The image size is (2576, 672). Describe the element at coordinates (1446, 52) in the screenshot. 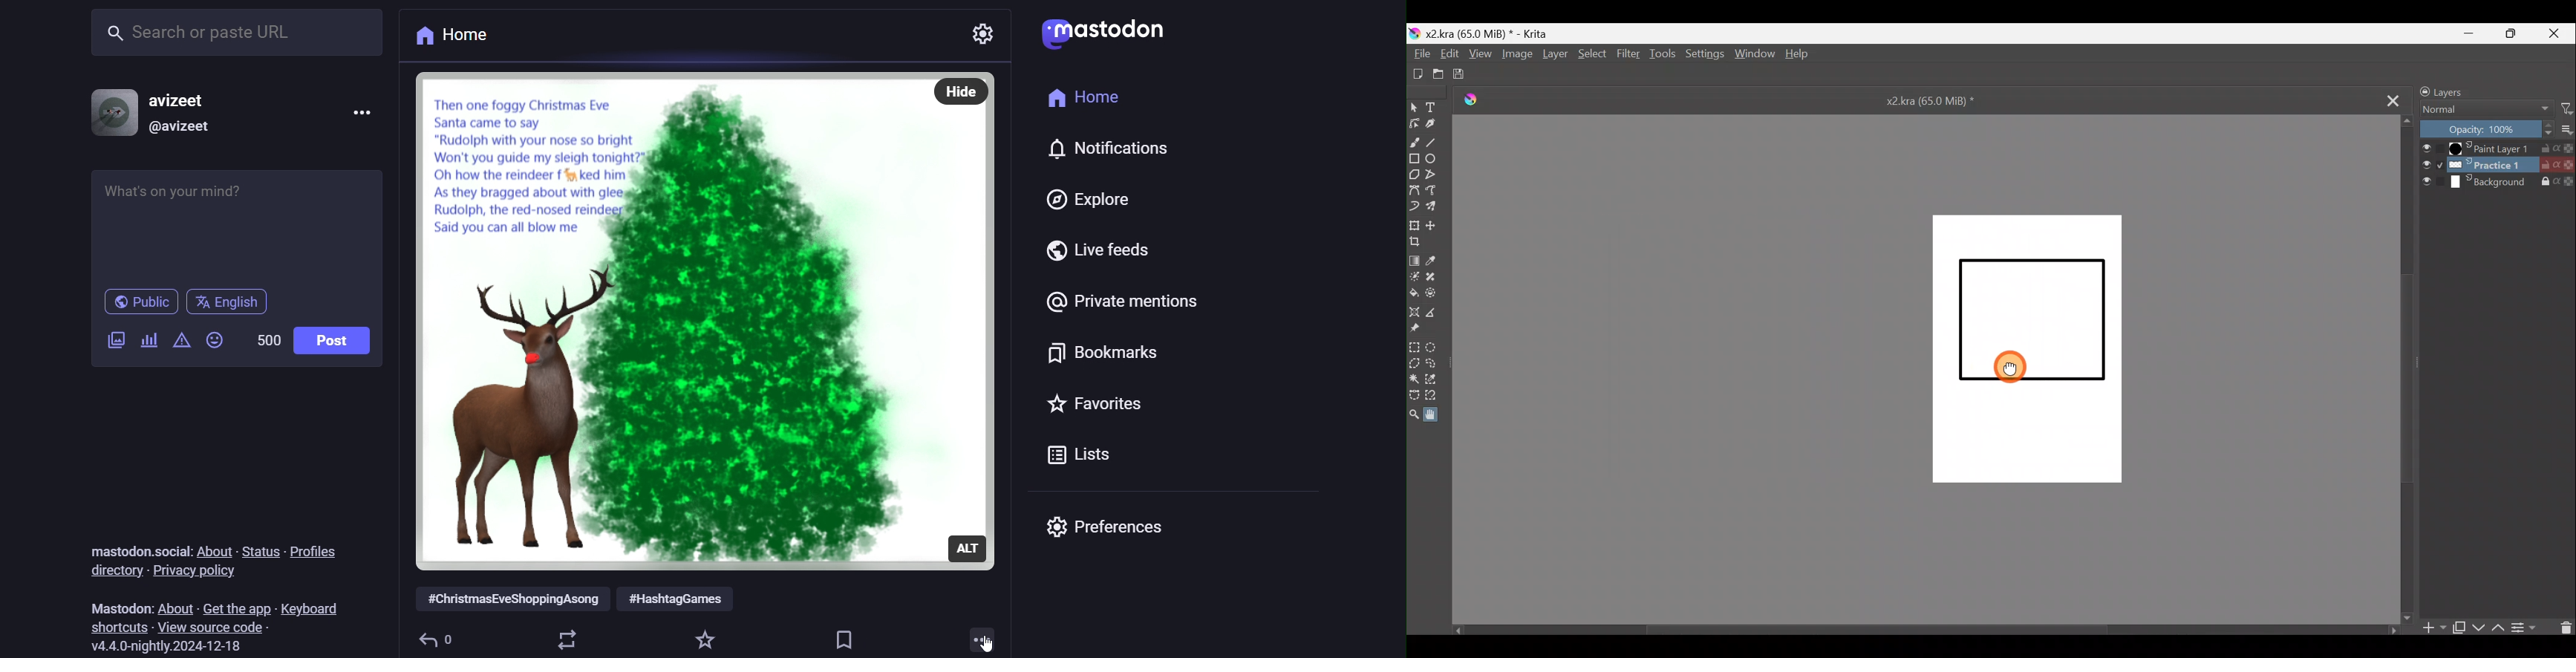

I see `Edit` at that location.